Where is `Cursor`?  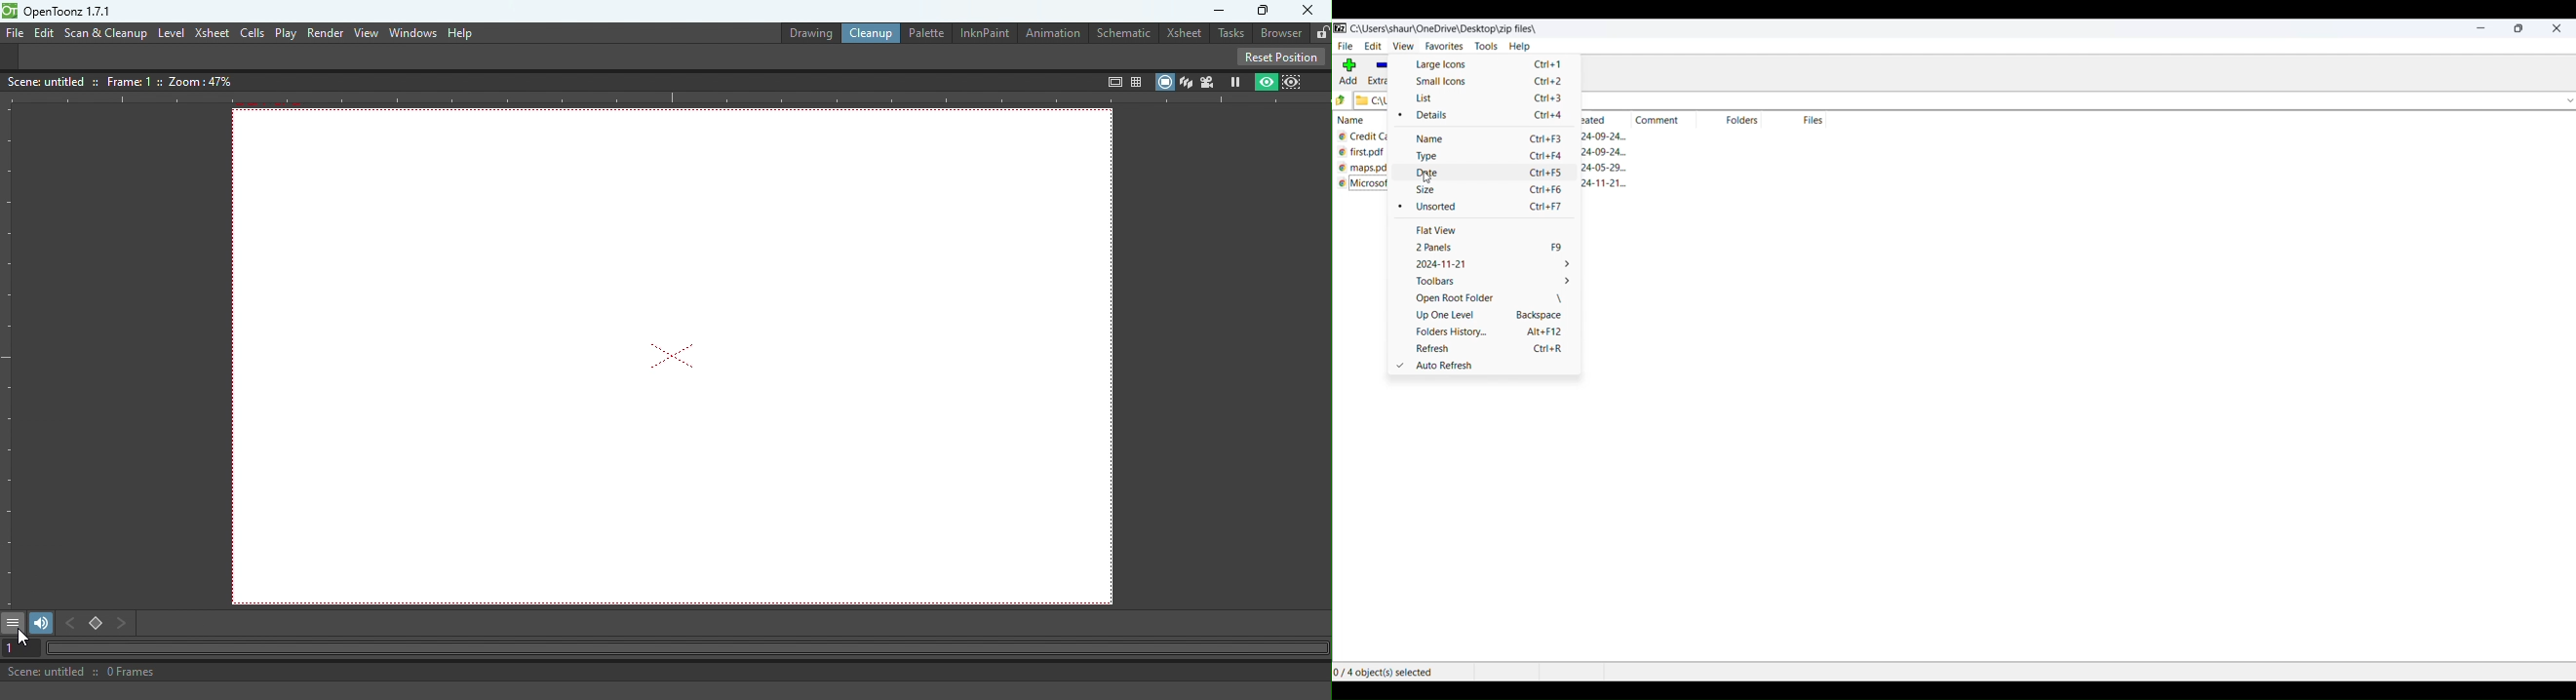 Cursor is located at coordinates (24, 641).